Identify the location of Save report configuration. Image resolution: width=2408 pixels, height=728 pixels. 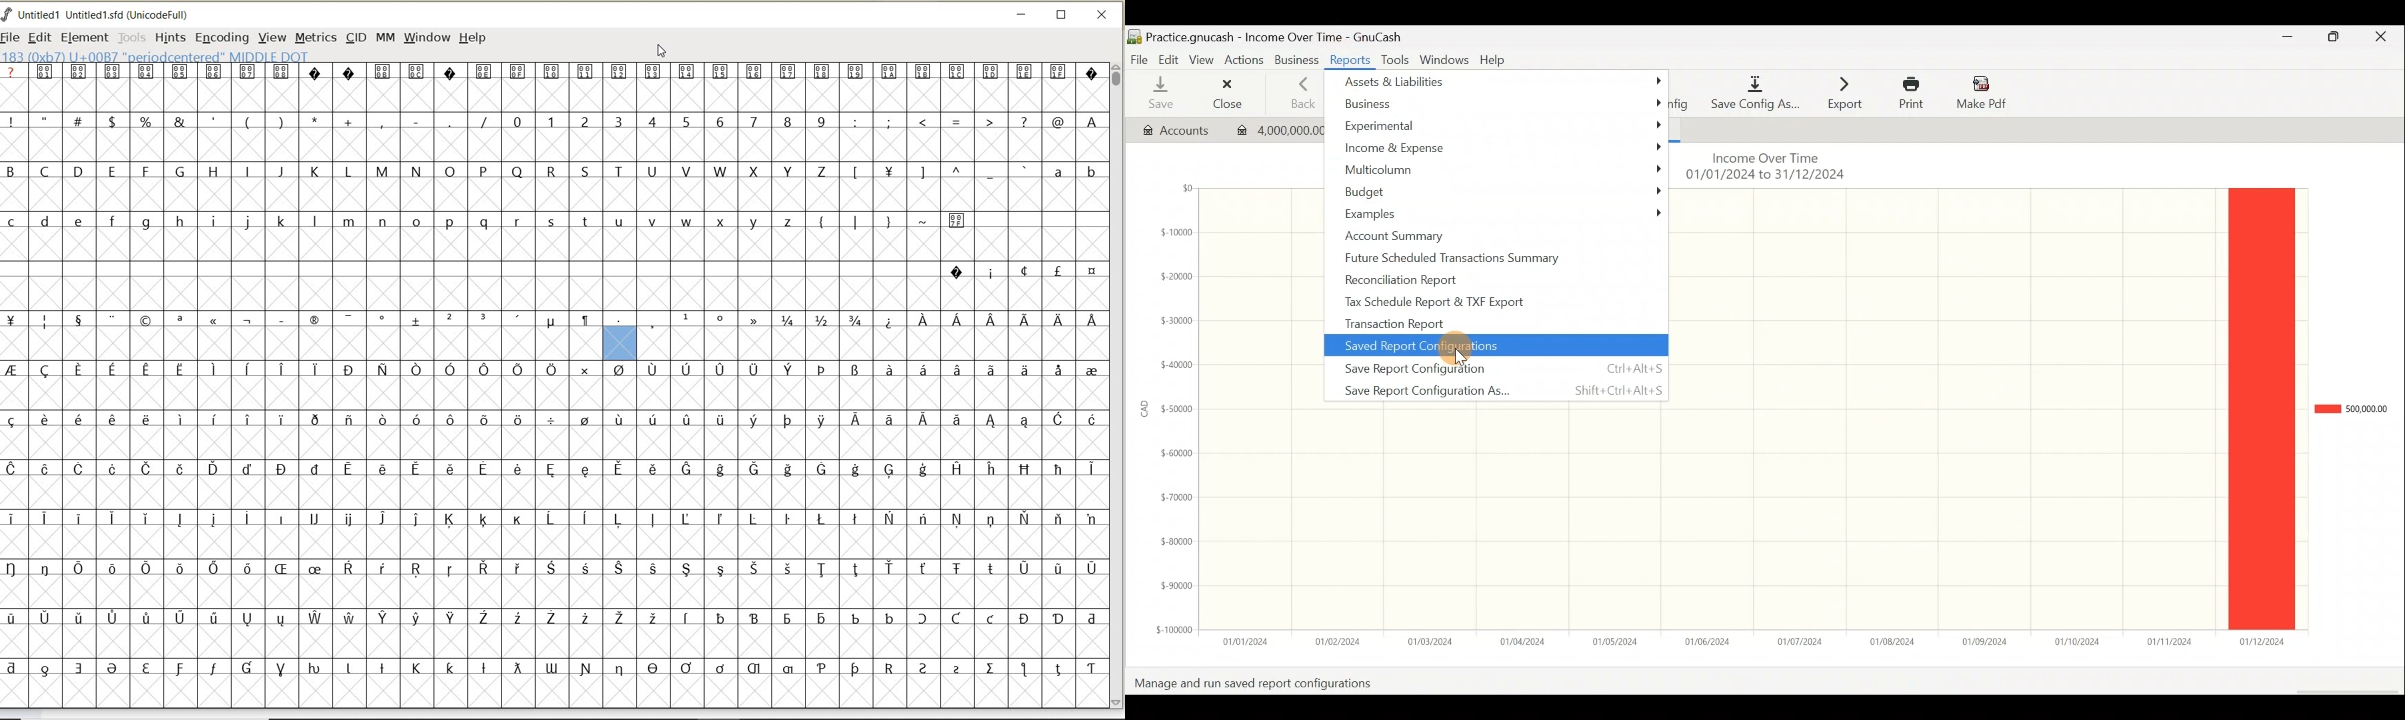
(1493, 368).